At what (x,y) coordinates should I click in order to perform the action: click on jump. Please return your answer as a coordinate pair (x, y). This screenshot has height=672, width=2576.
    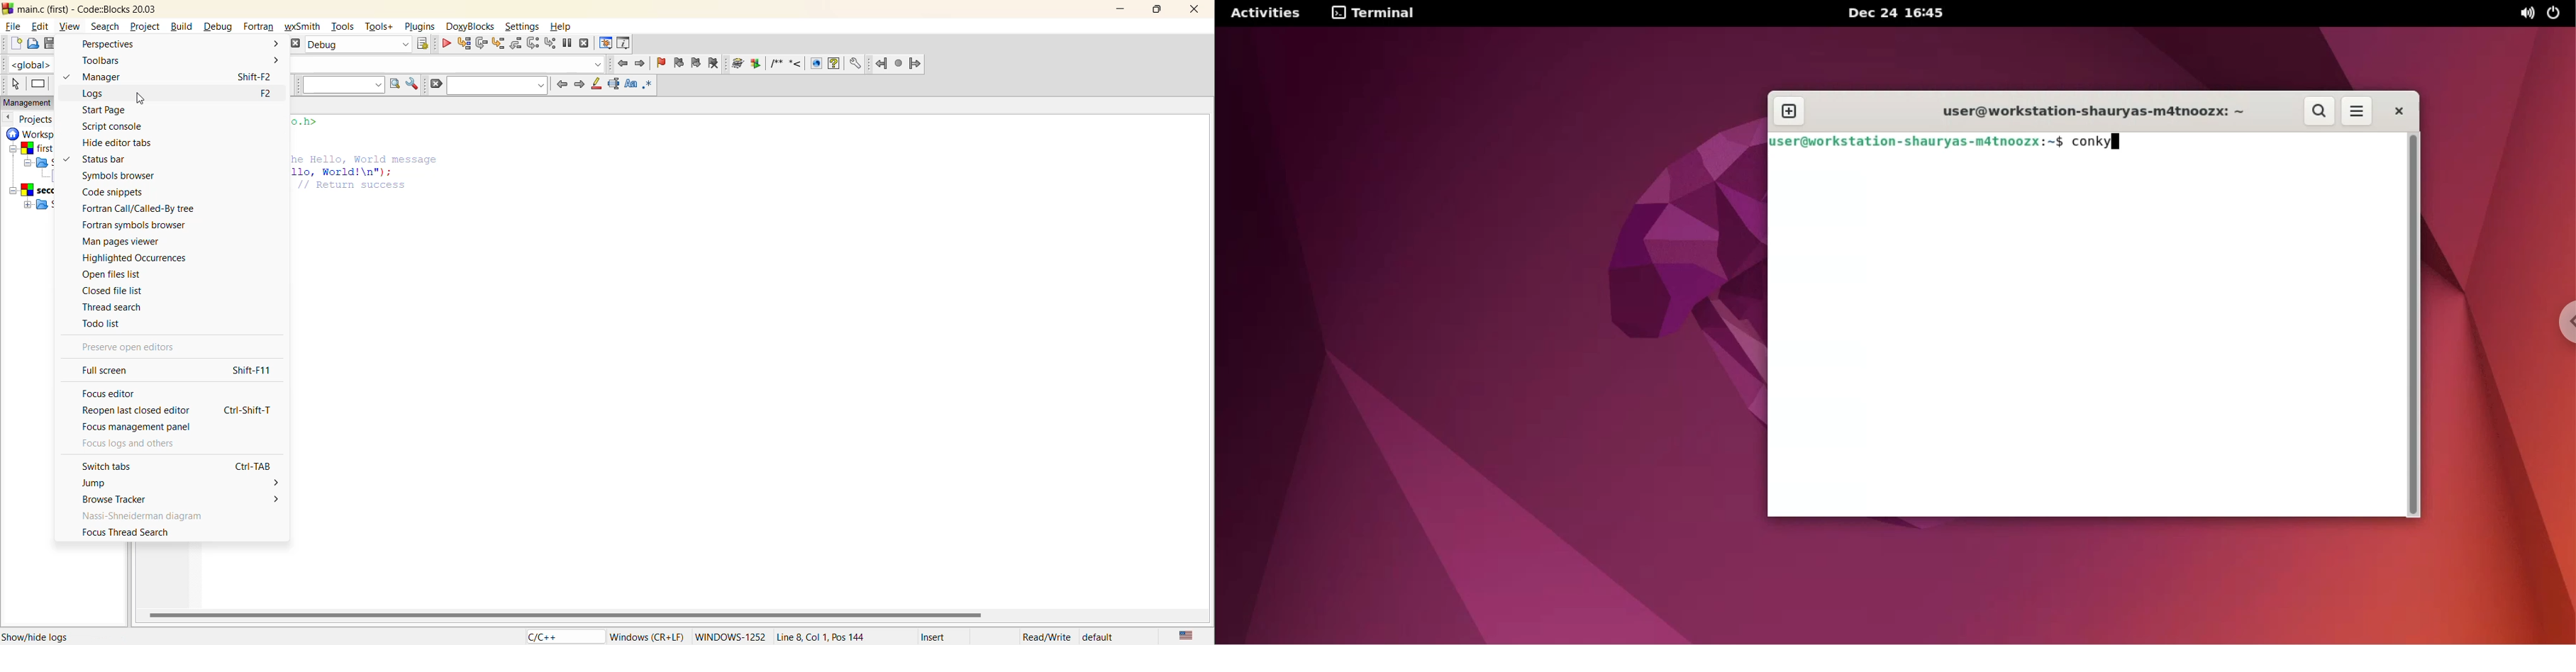
    Looking at the image, I should click on (184, 486).